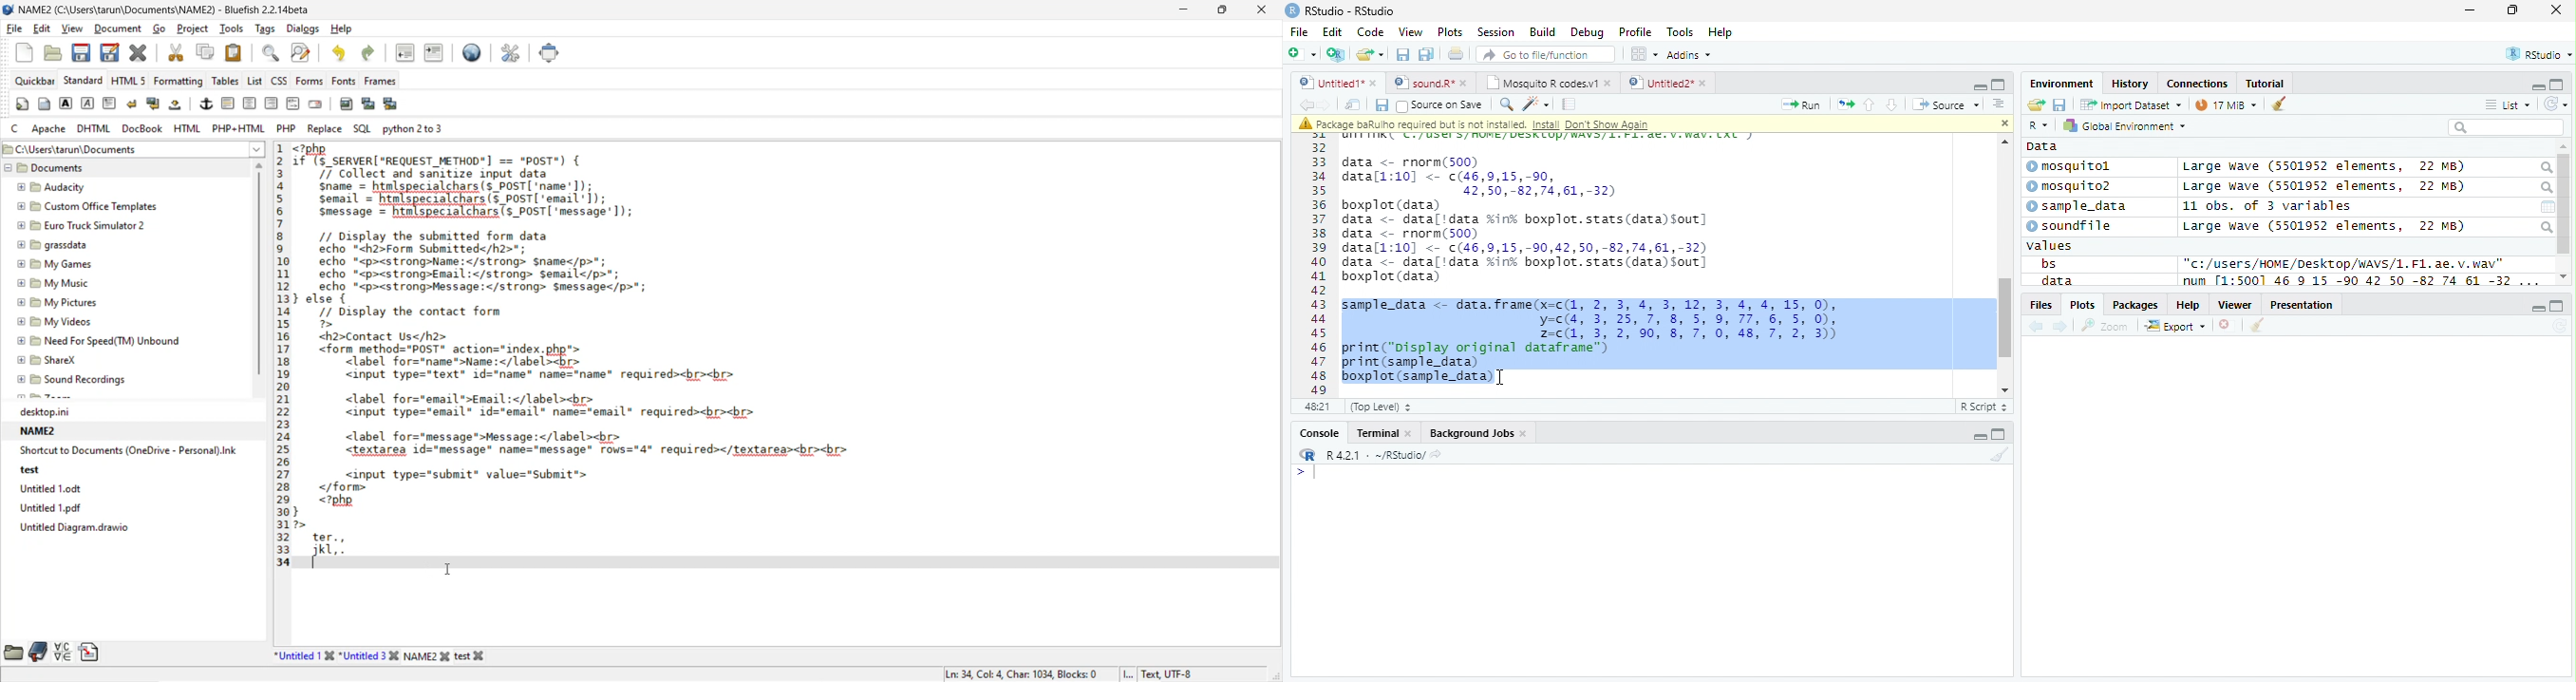 The height and width of the screenshot is (700, 2576). I want to click on Large wave (5501952 elements, 22 MB), so click(2327, 187).